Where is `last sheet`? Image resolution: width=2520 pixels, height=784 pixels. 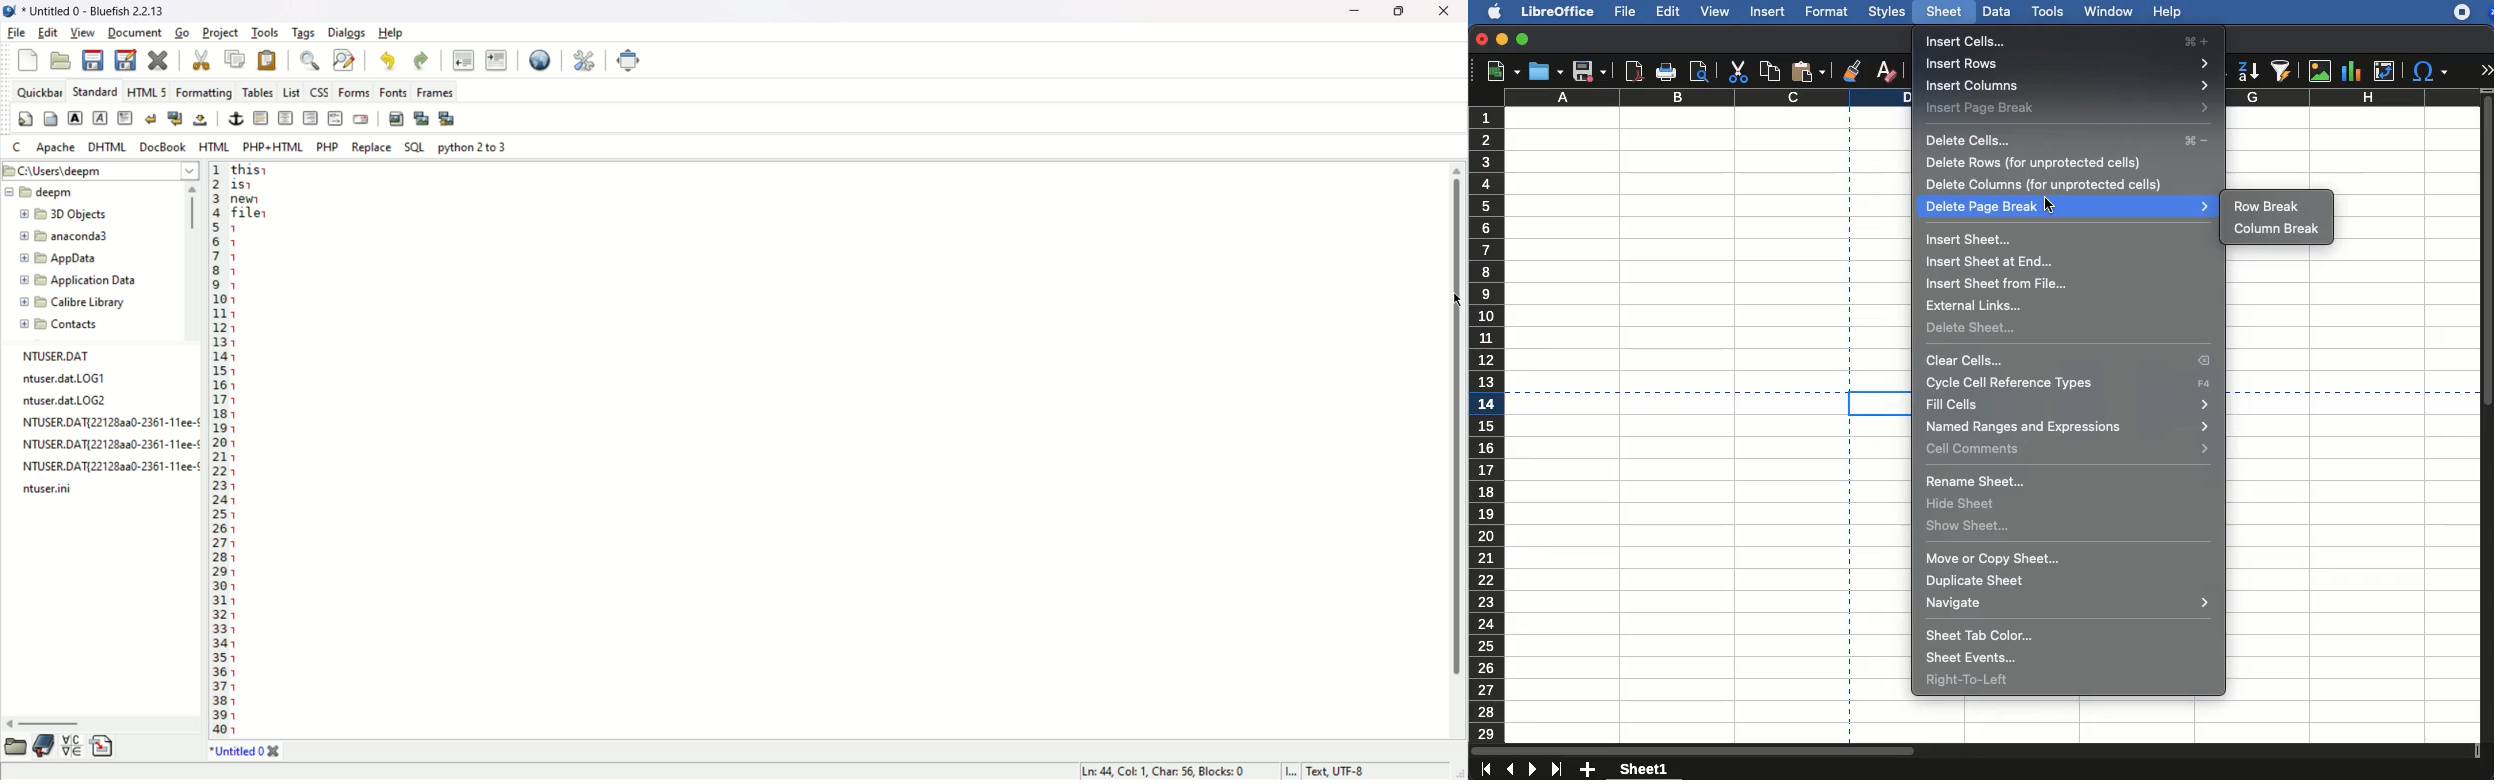
last sheet is located at coordinates (1559, 769).